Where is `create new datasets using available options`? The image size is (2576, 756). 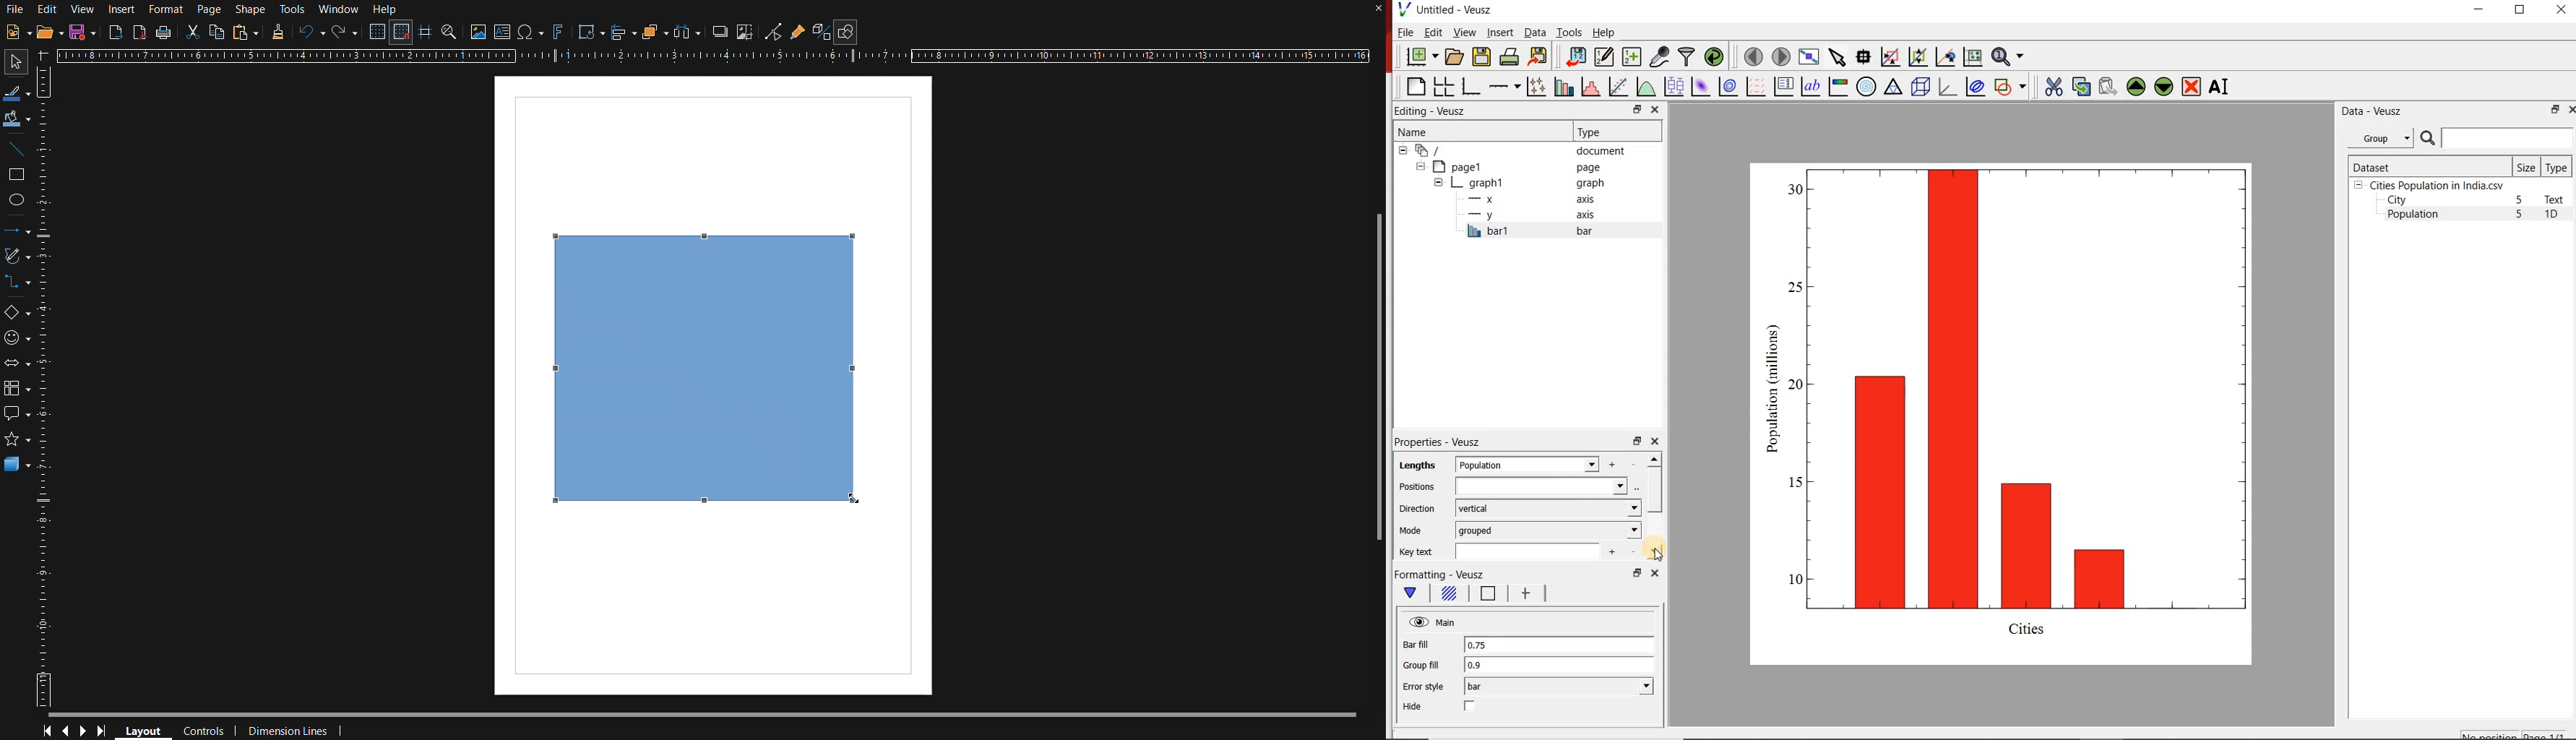
create new datasets using available options is located at coordinates (1630, 57).